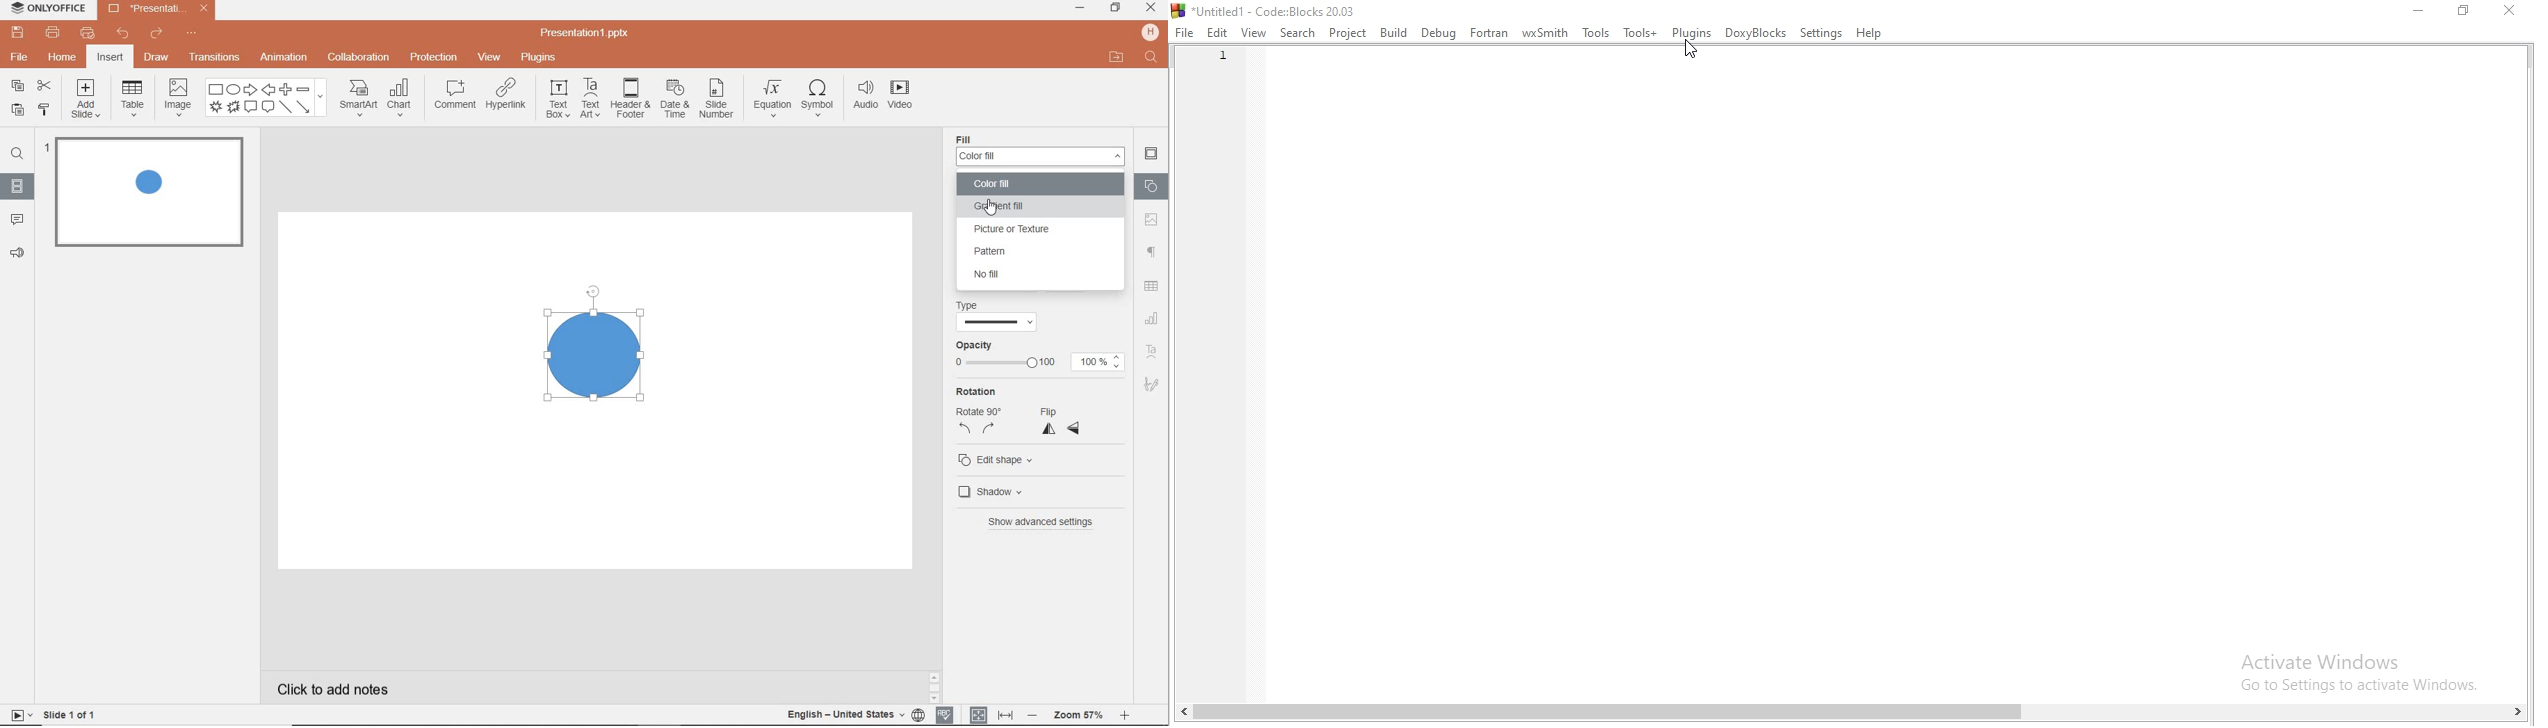 Image resolution: width=2548 pixels, height=728 pixels. I want to click on insert, so click(110, 58).